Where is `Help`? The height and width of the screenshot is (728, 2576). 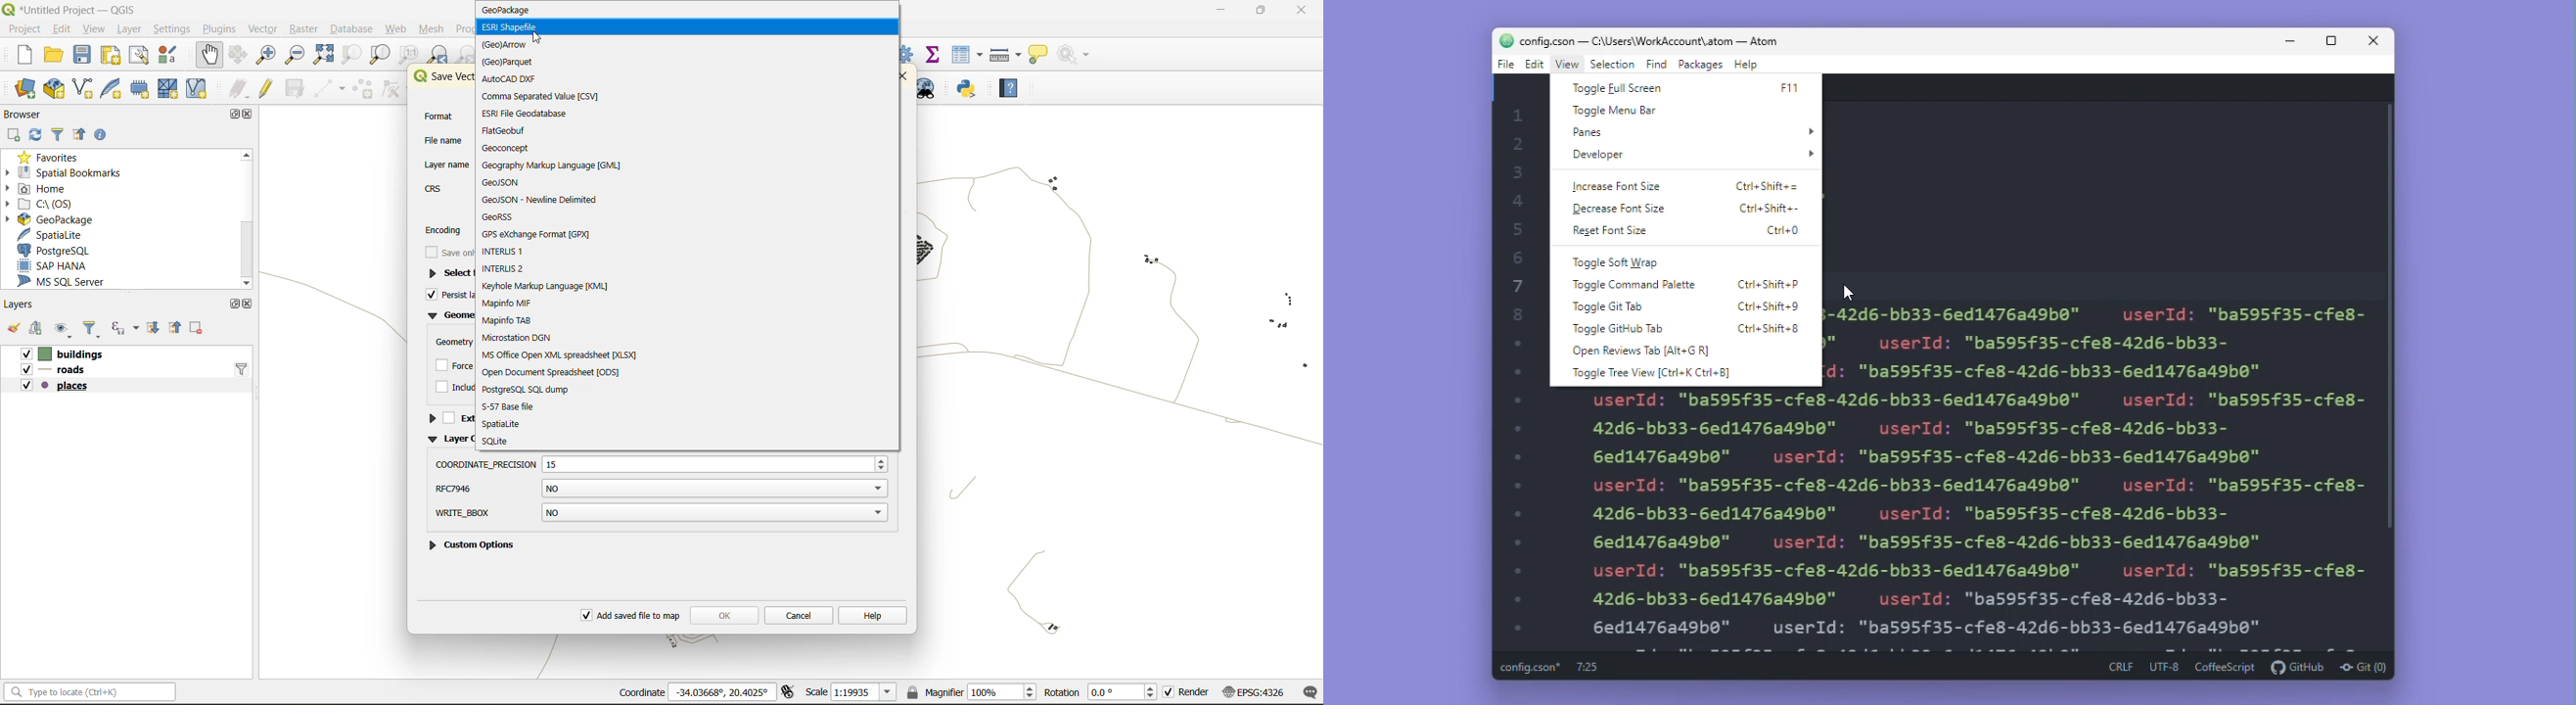 Help is located at coordinates (1746, 64).